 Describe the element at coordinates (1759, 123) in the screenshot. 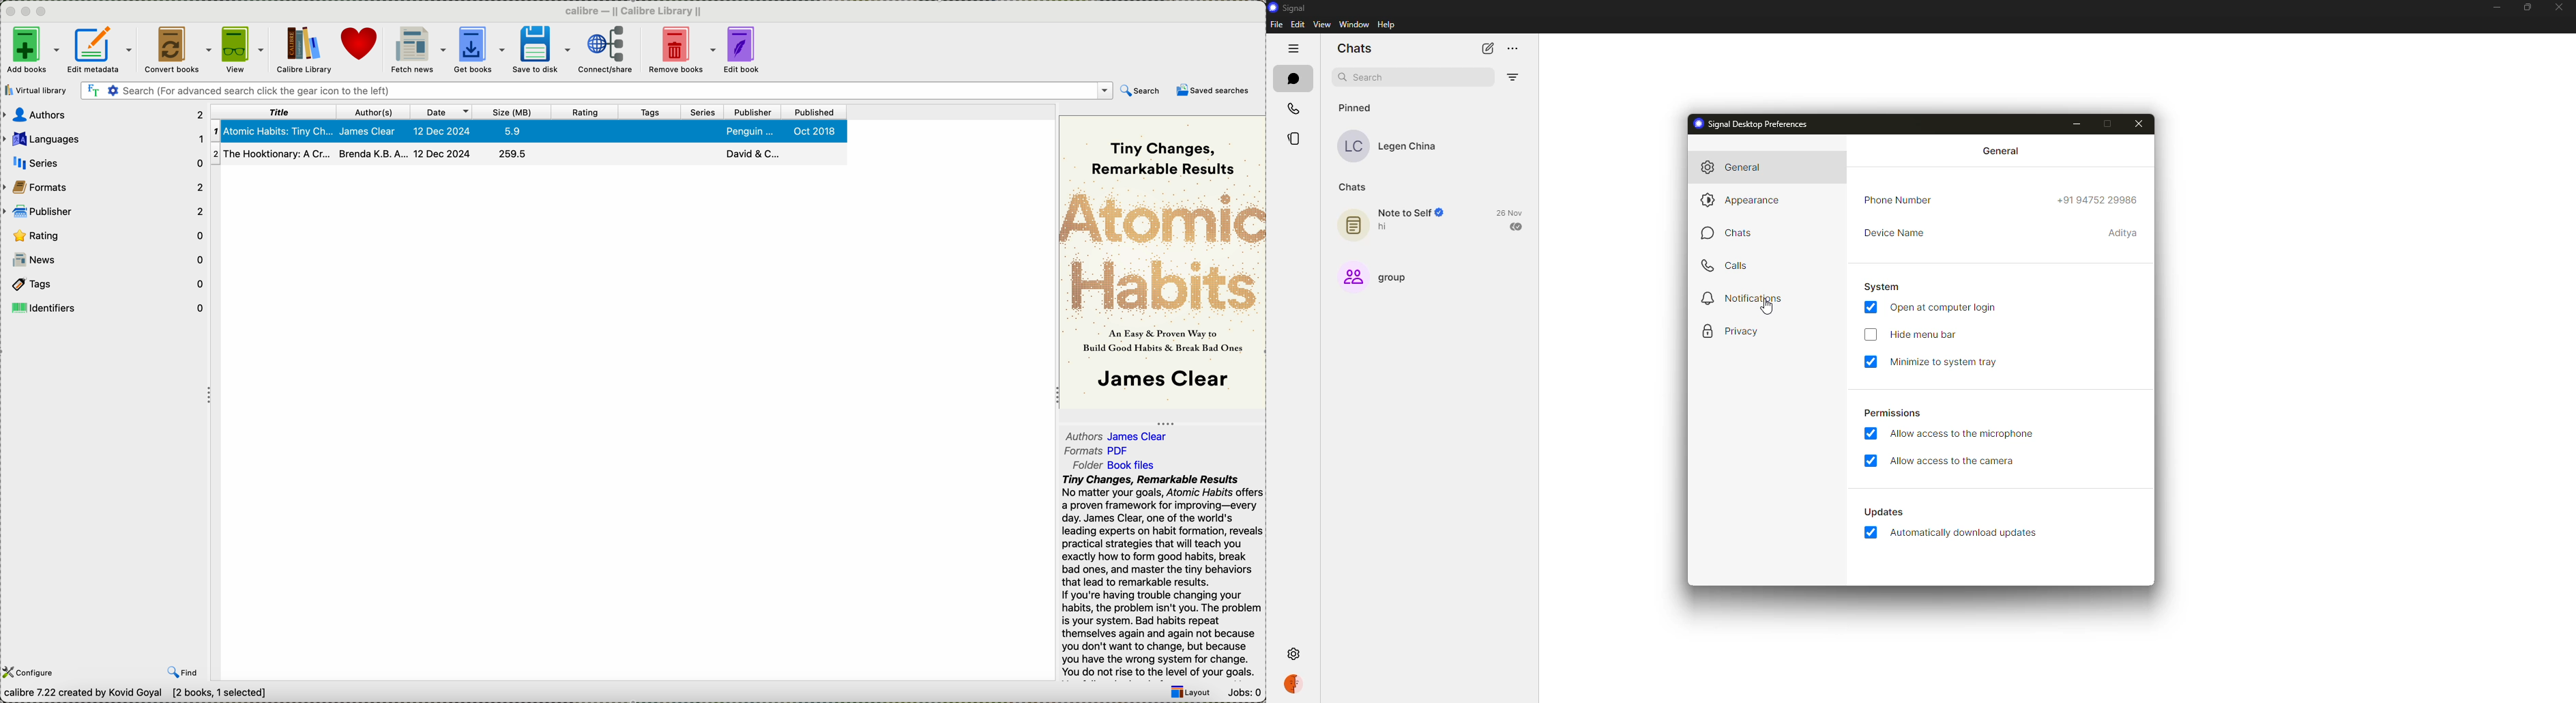

I see `signal desktop preferences` at that location.